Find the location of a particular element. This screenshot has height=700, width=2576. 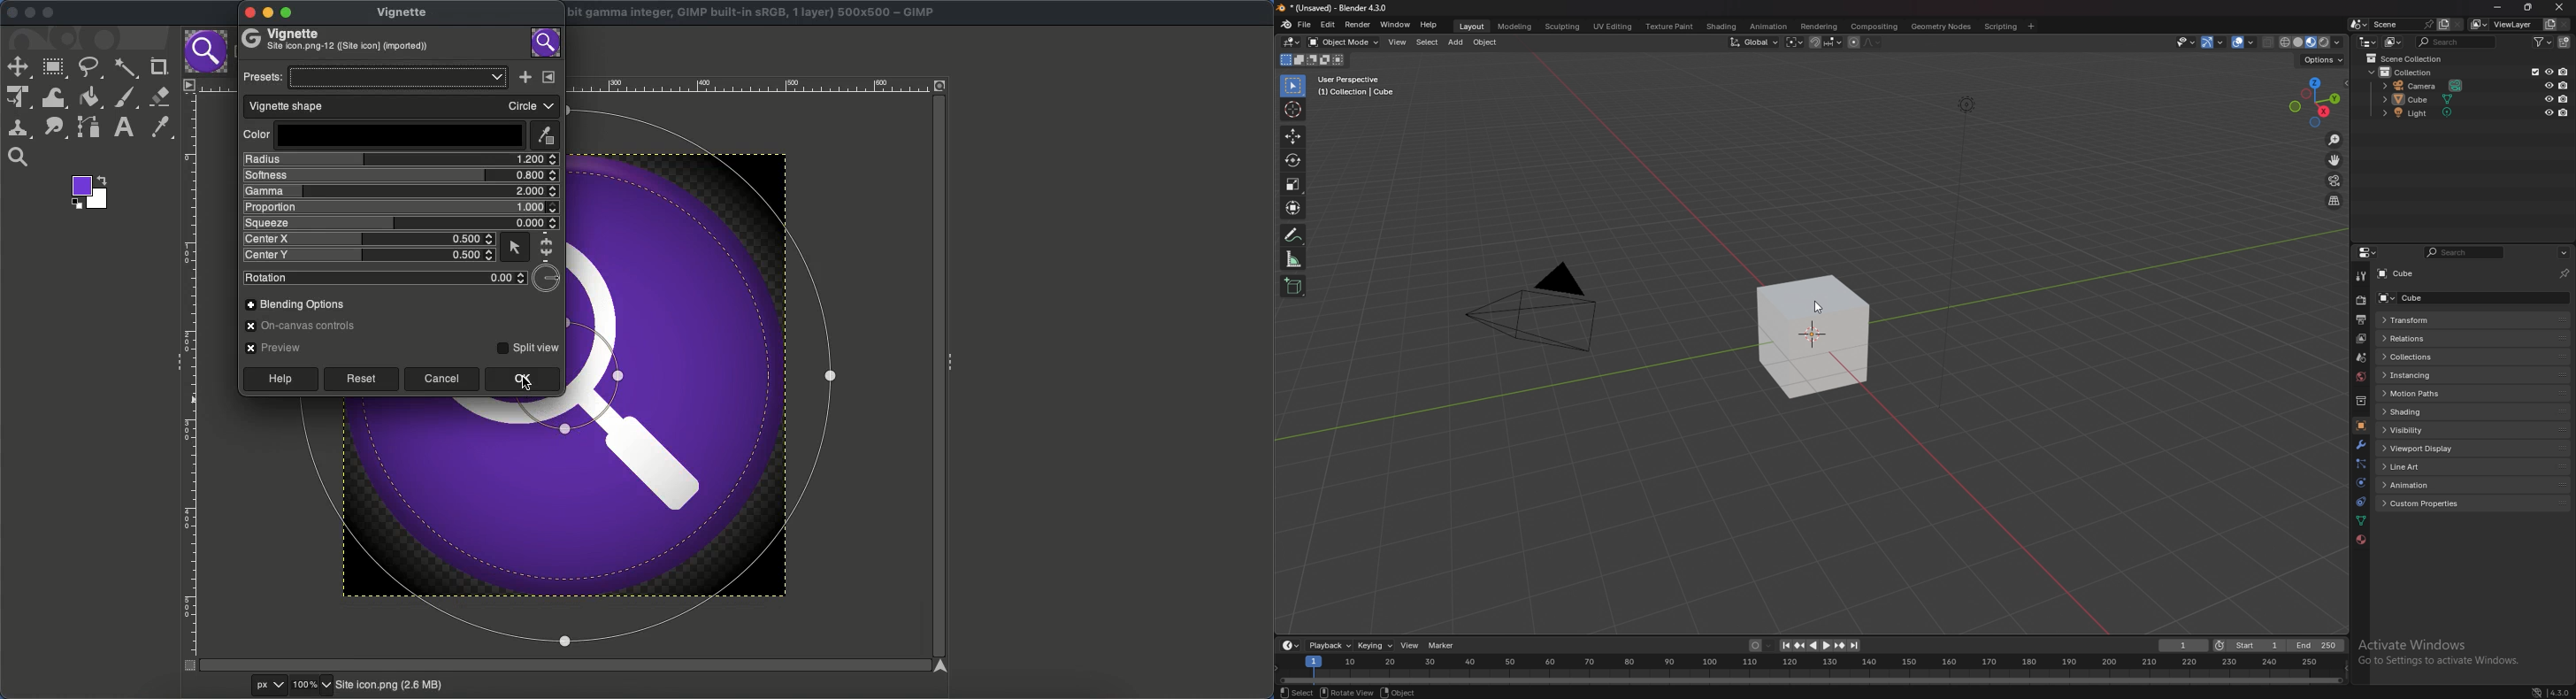

Vignette shape is located at coordinates (403, 107).